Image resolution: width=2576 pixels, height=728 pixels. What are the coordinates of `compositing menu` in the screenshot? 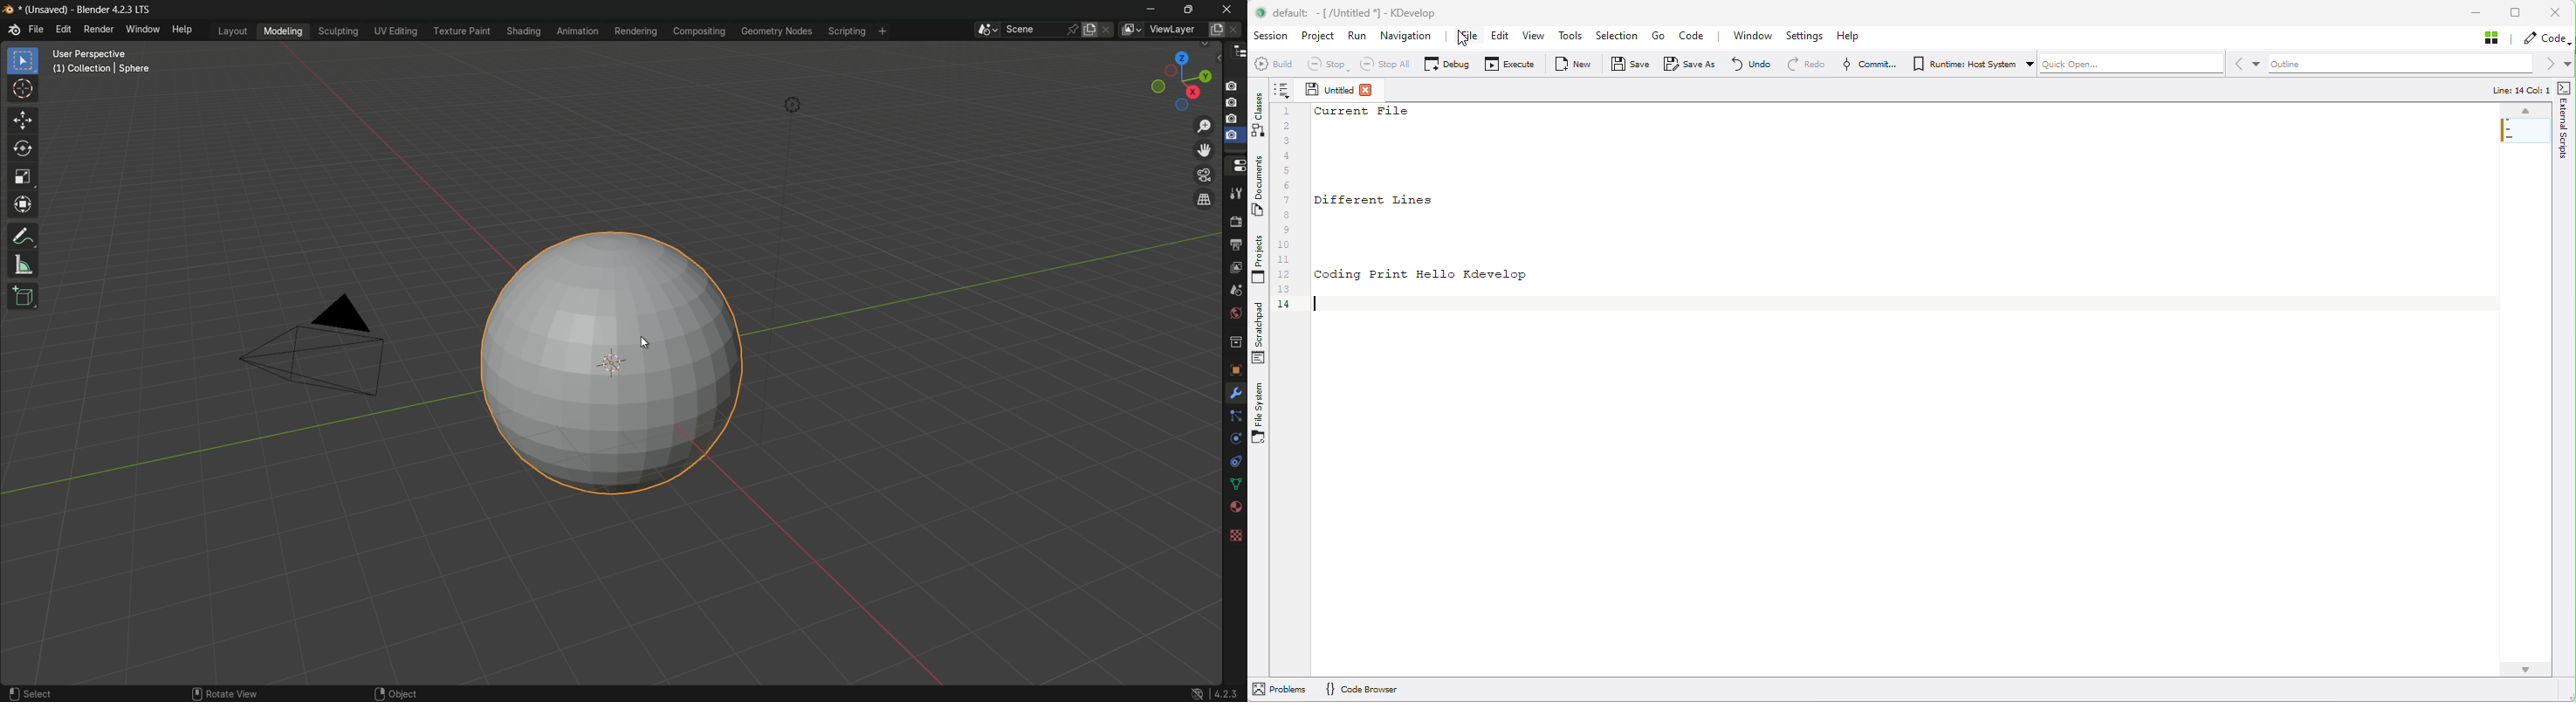 It's located at (701, 32).